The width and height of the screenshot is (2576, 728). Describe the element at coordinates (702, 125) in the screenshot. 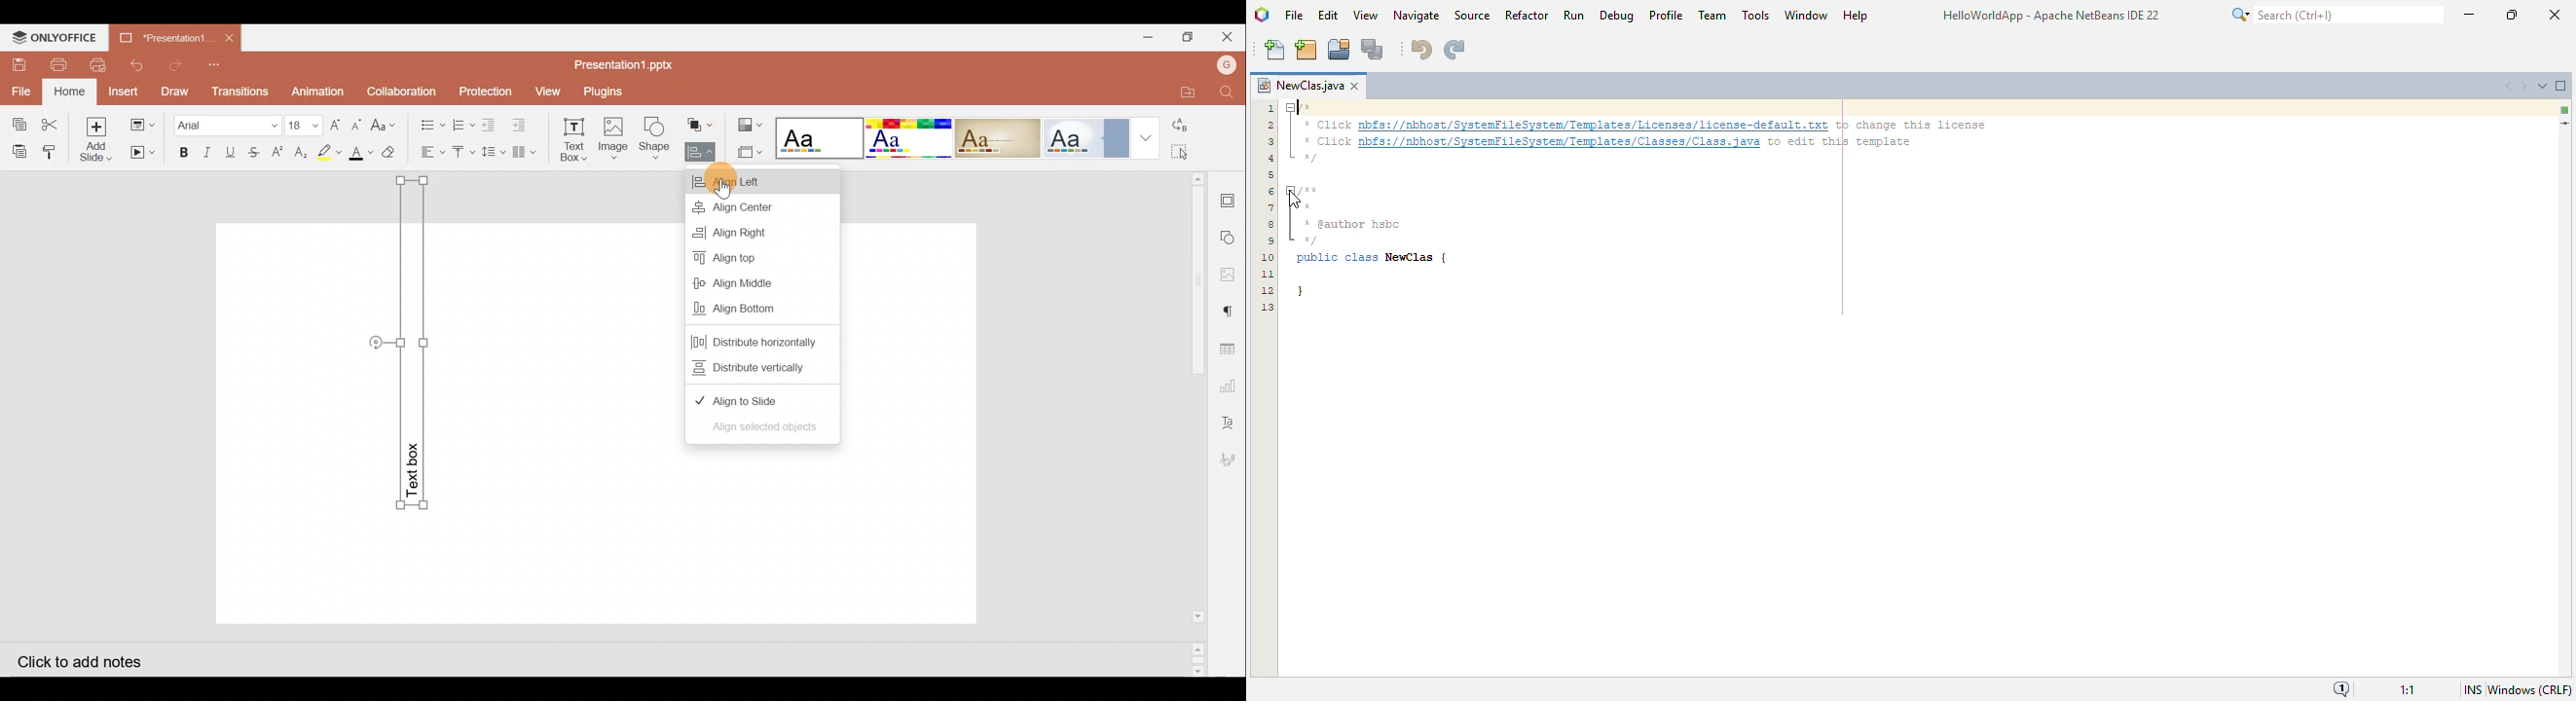

I see `Arrange shape` at that location.